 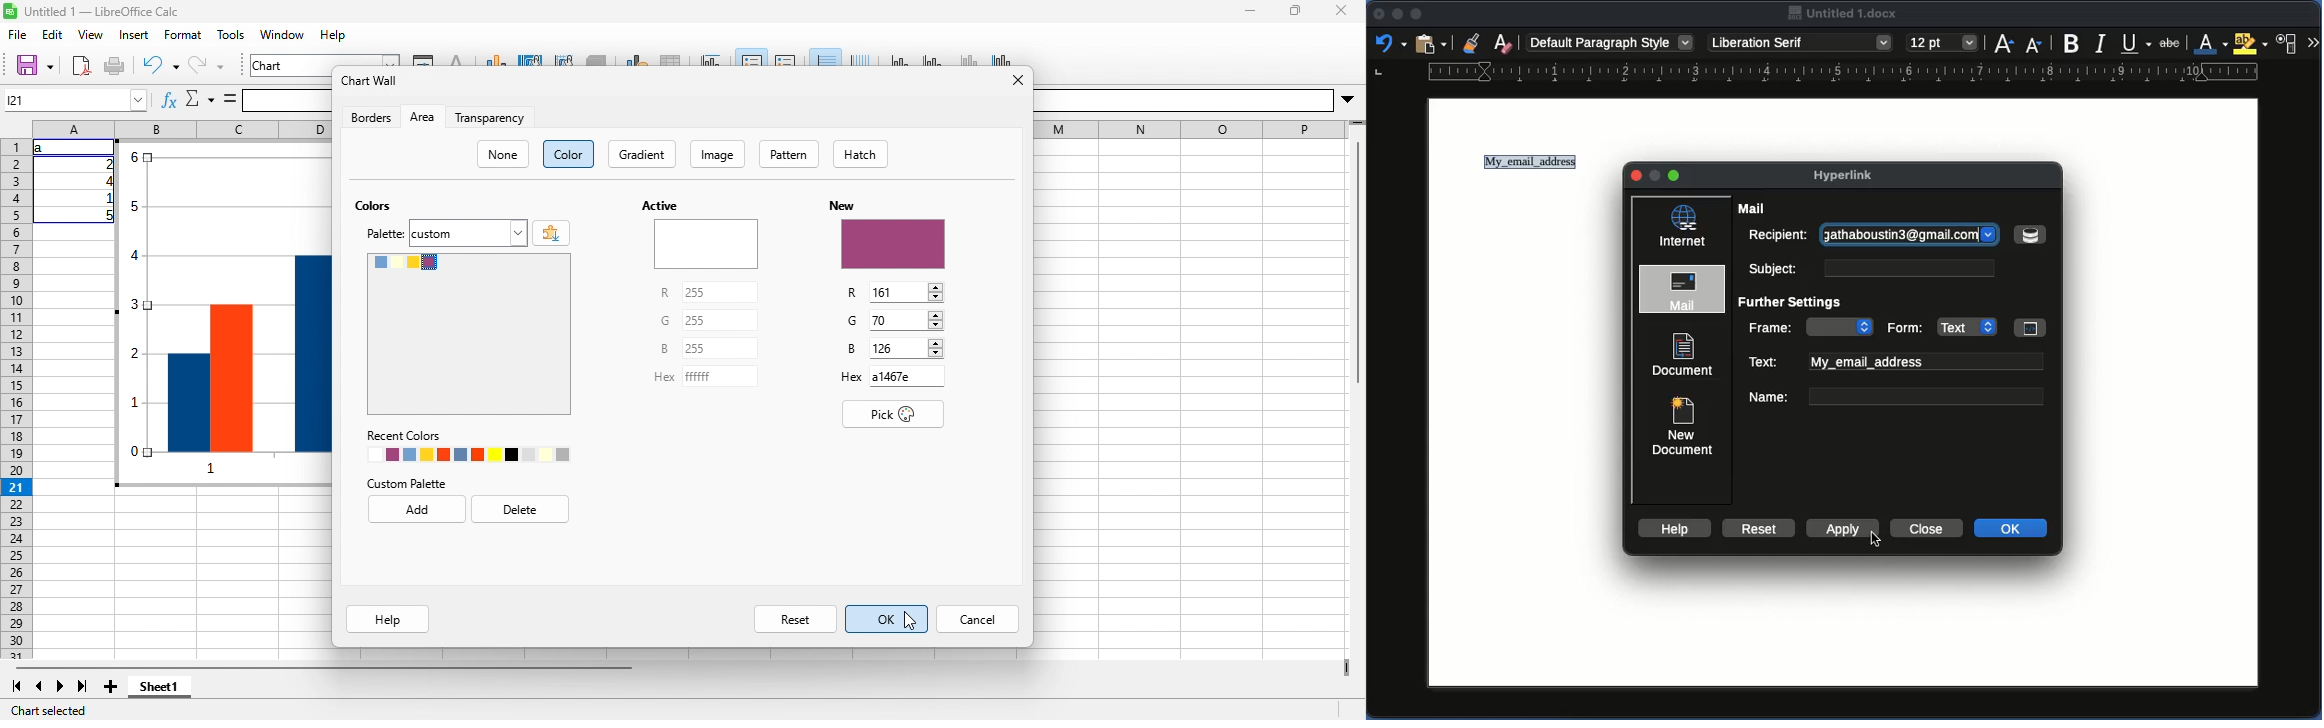 What do you see at coordinates (1675, 175) in the screenshot?
I see `Minimize` at bounding box center [1675, 175].